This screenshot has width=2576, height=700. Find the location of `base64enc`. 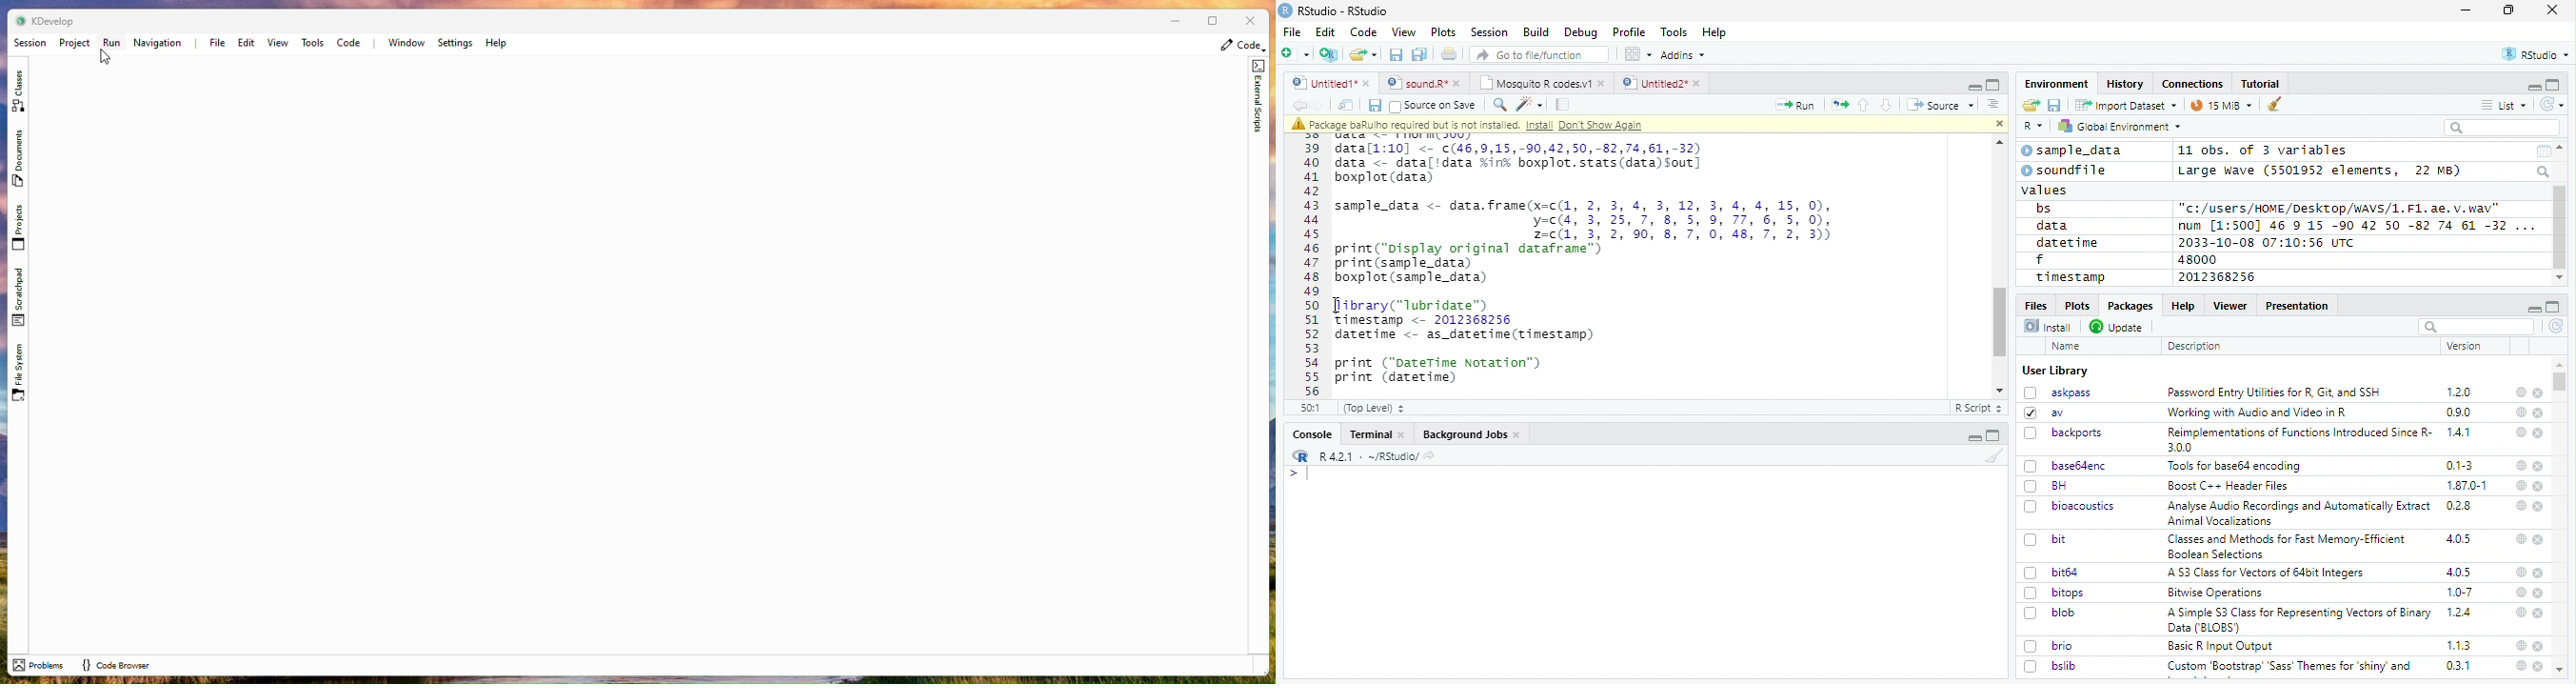

base64enc is located at coordinates (2066, 465).